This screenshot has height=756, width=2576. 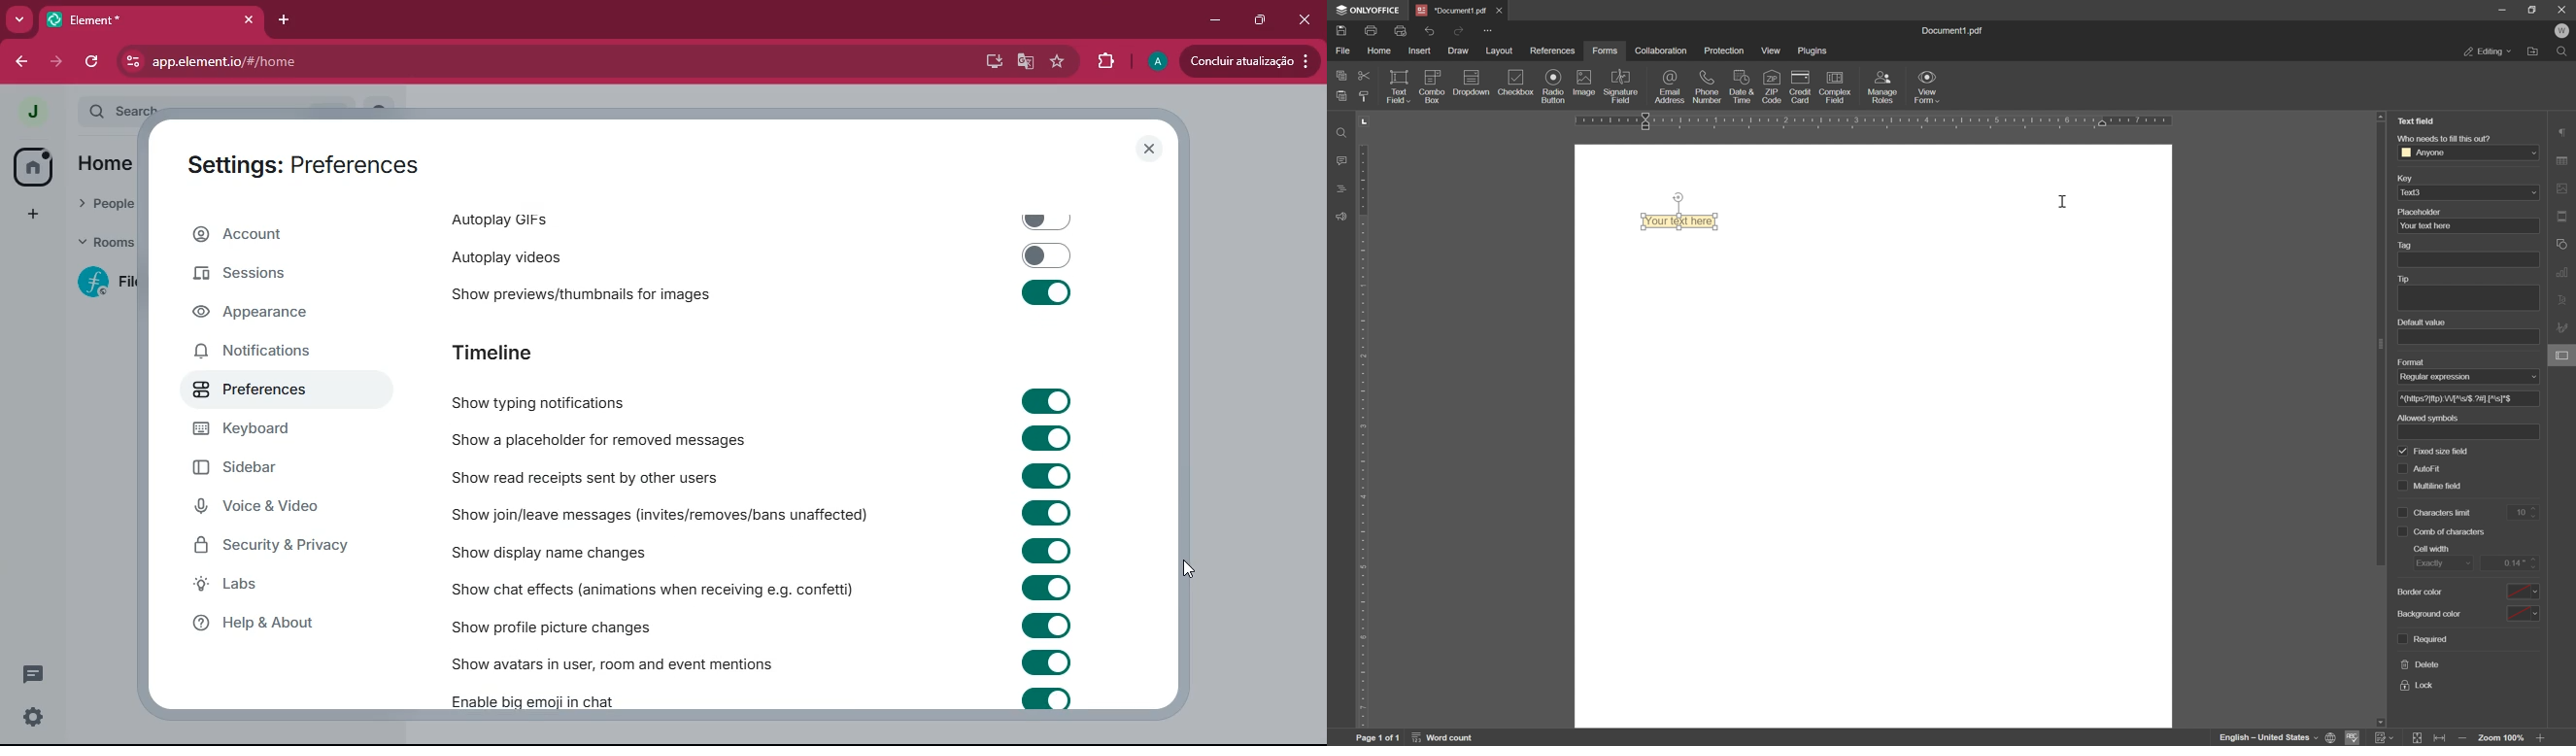 I want to click on characters limit, so click(x=2445, y=512).